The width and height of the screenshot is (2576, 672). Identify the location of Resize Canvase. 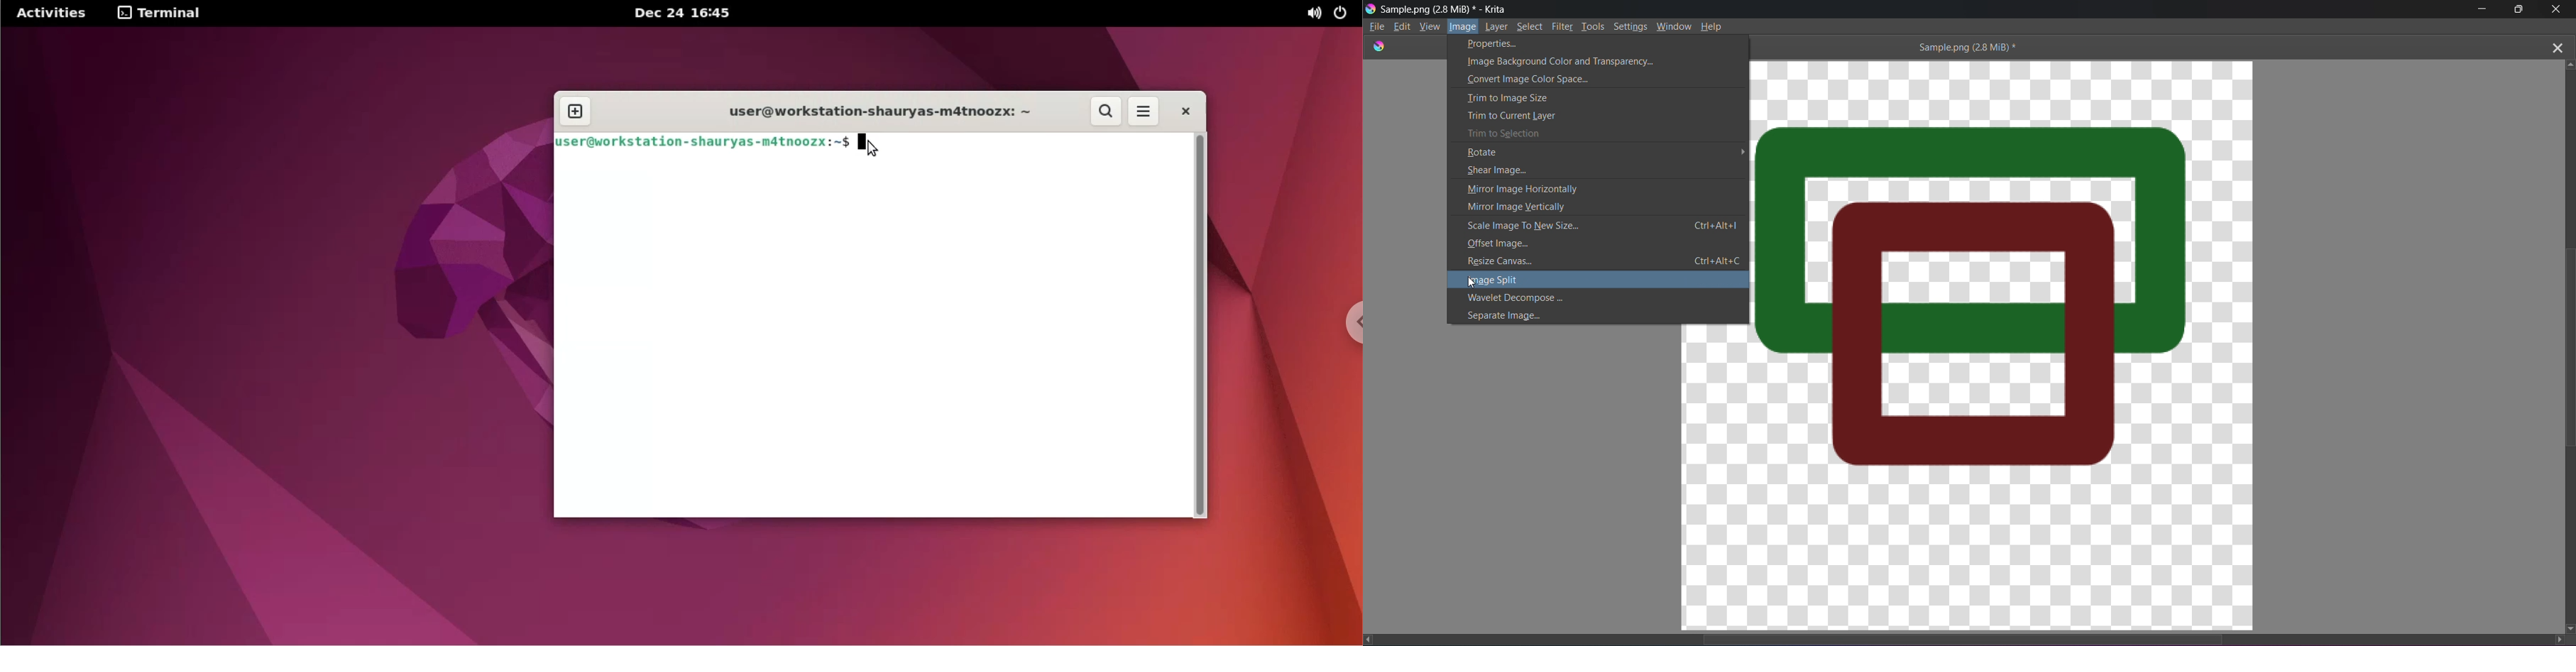
(1602, 261).